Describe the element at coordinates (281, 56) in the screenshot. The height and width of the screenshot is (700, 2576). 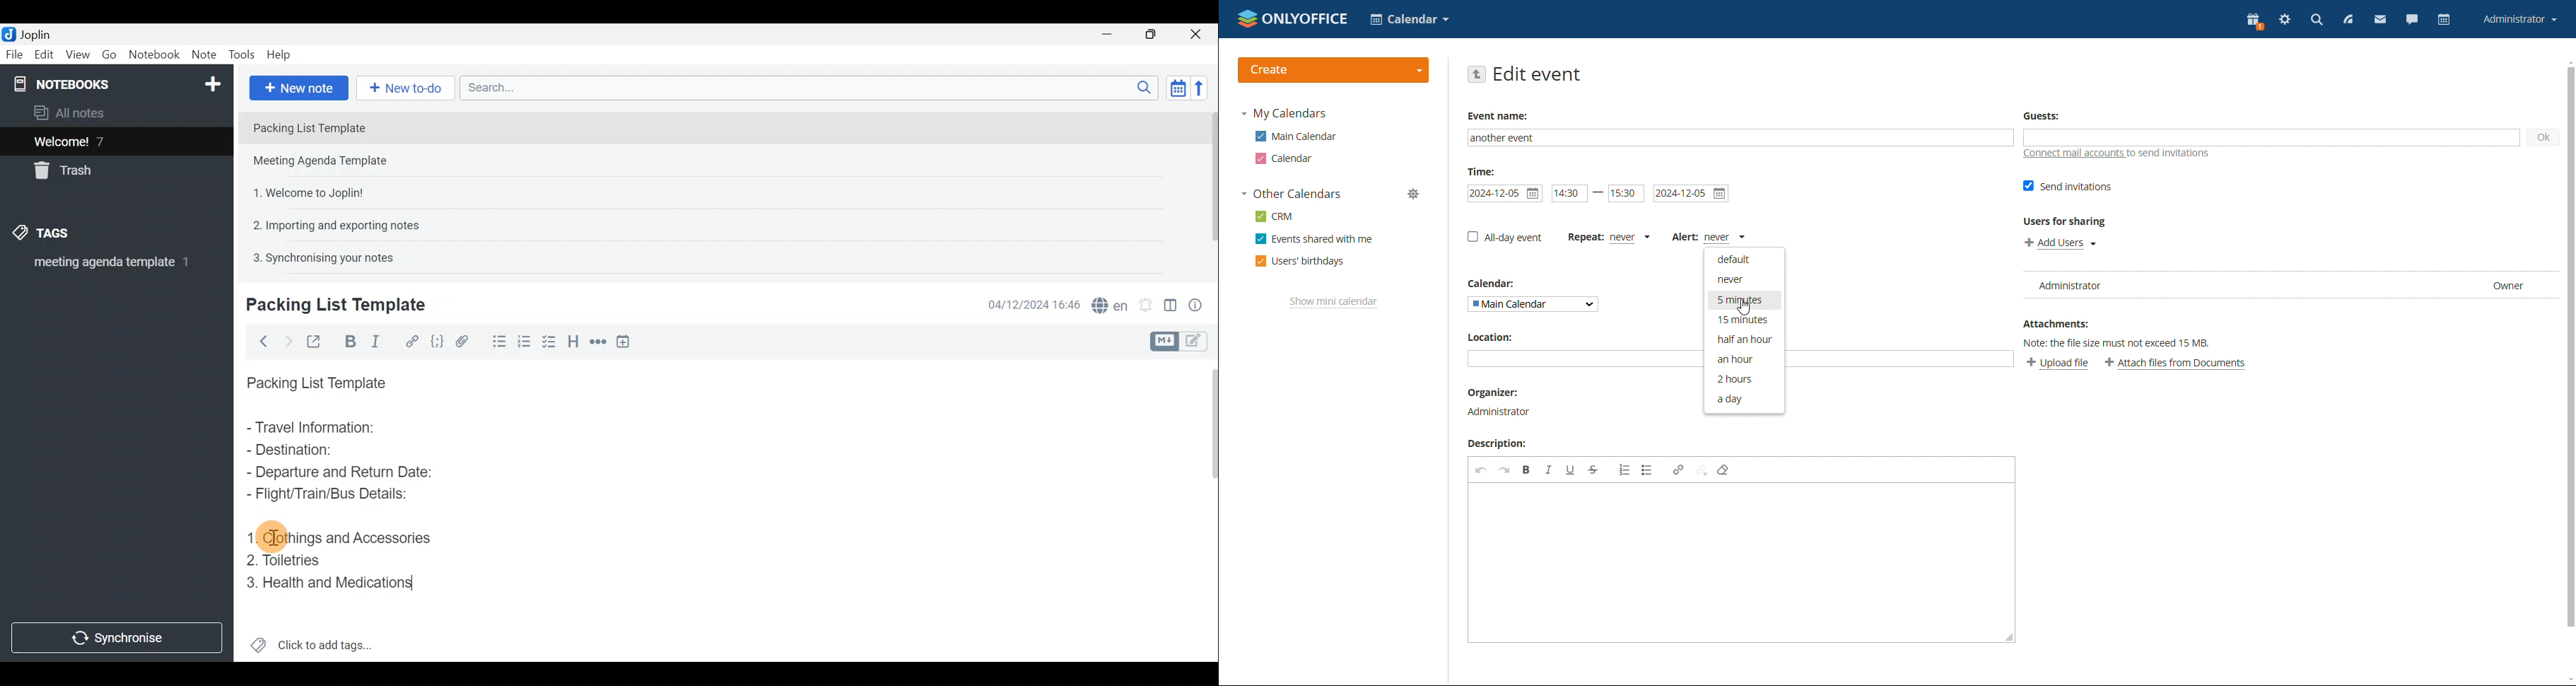
I see `Help` at that location.